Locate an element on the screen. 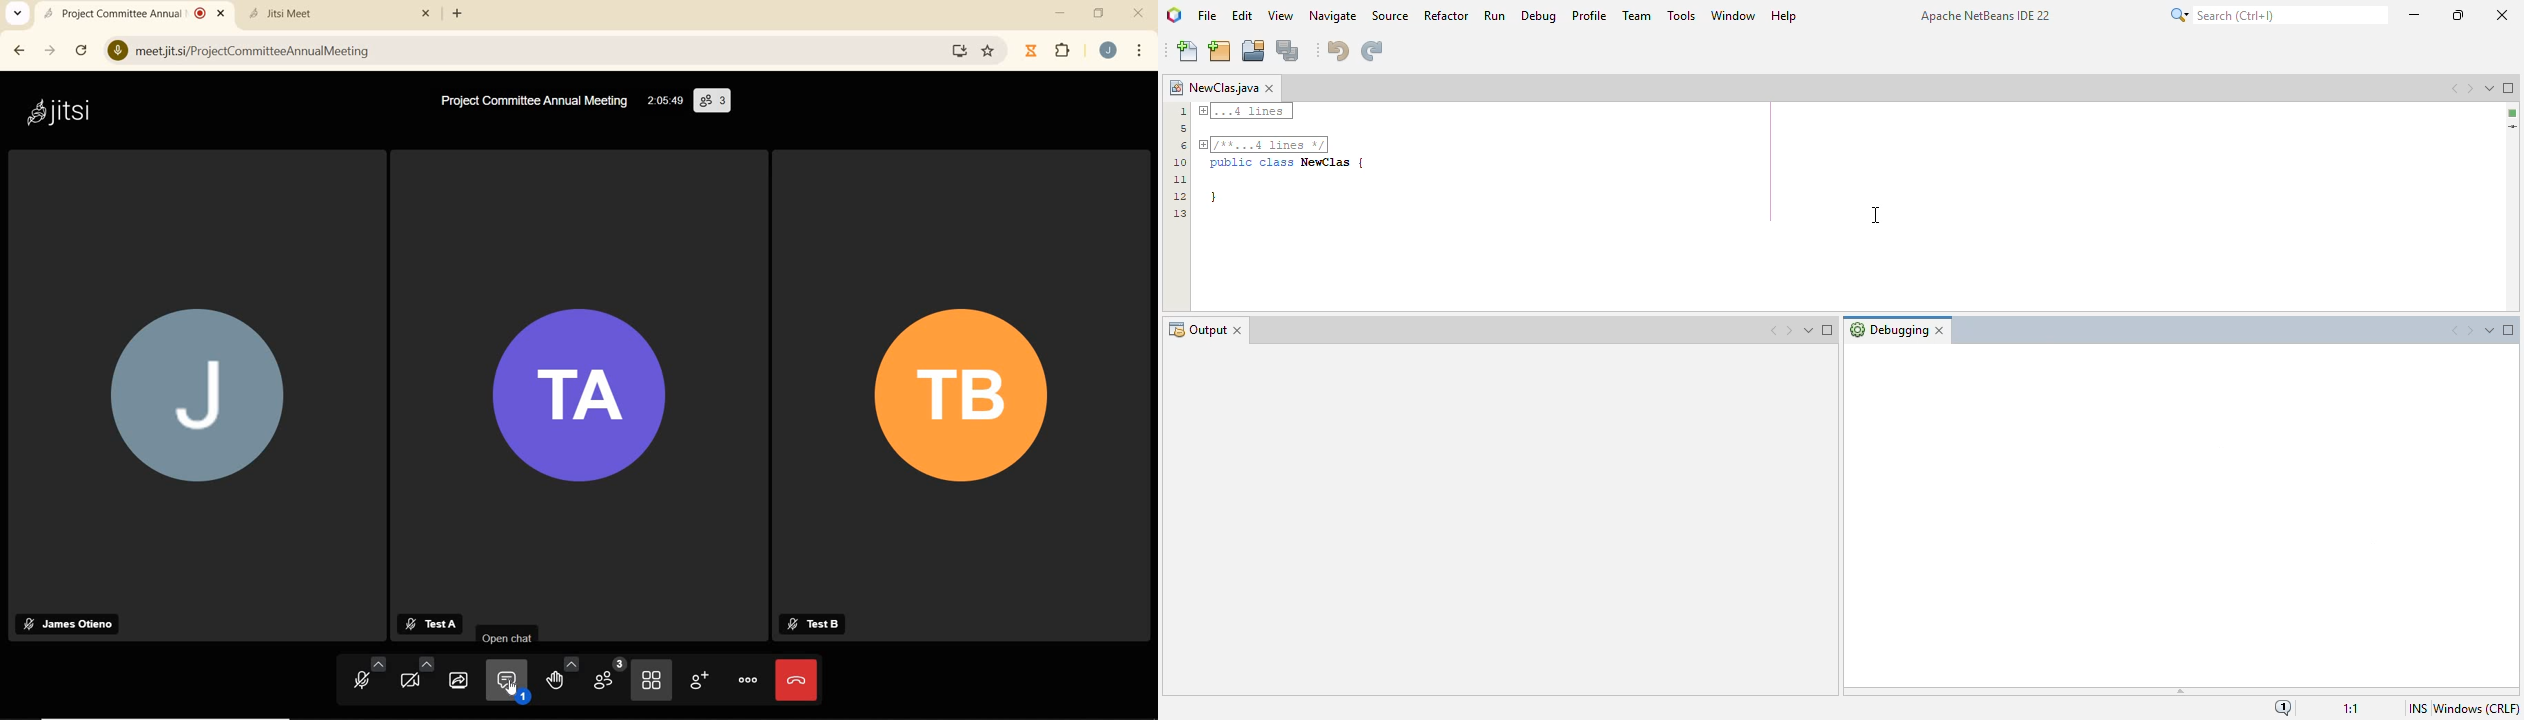 The height and width of the screenshot is (728, 2548). address bar is located at coordinates (534, 52).